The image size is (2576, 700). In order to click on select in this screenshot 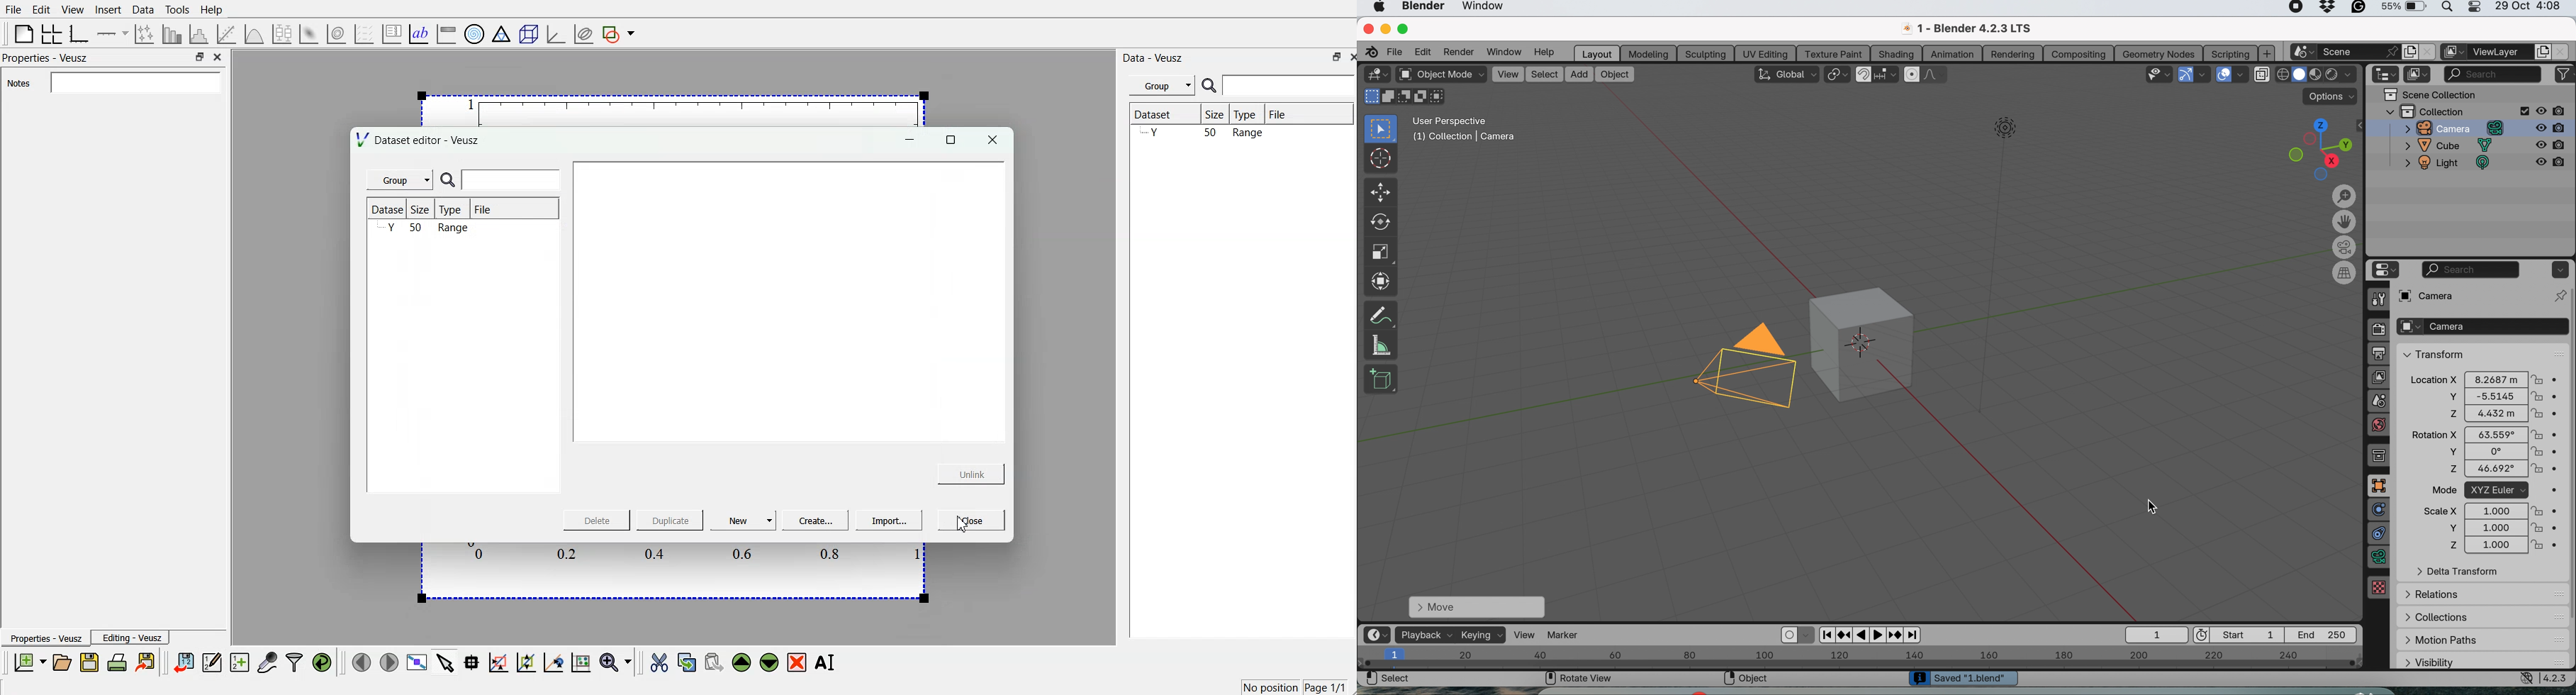, I will do `click(1388, 678)`.